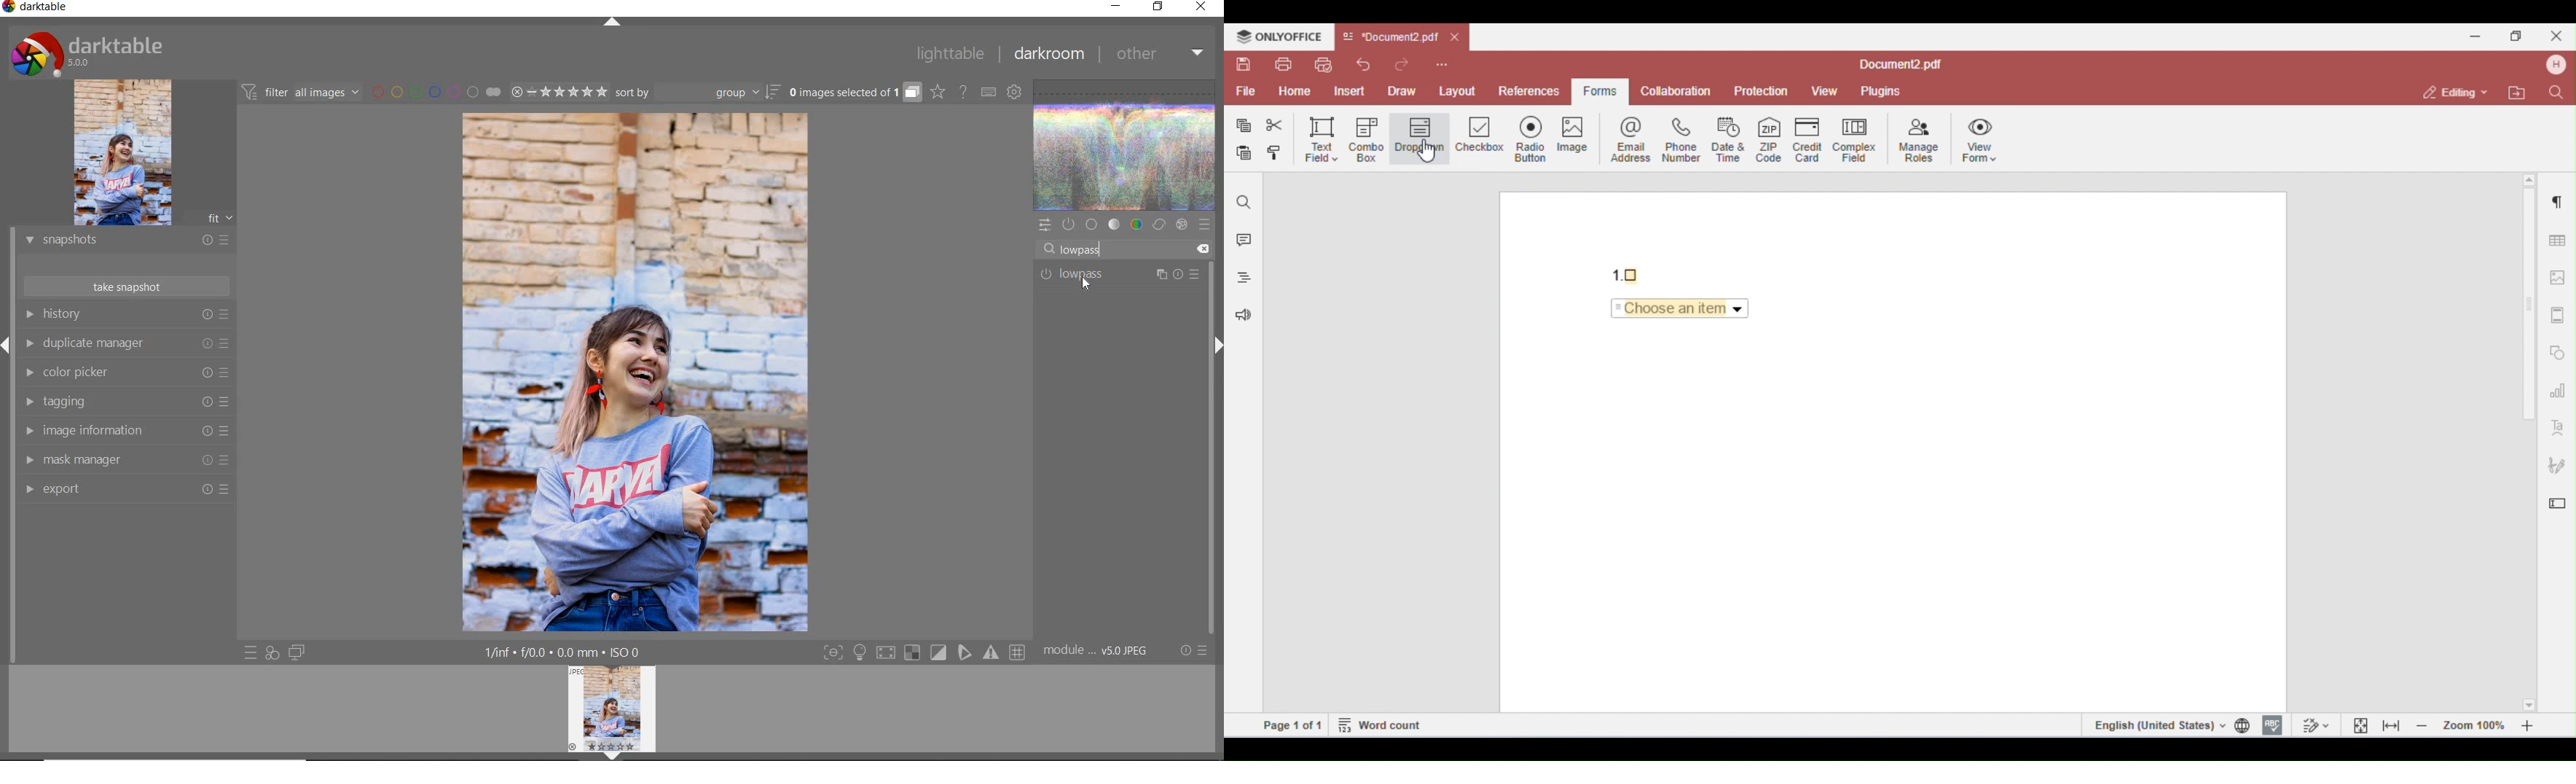 The image size is (2576, 784). What do you see at coordinates (128, 345) in the screenshot?
I see `duplicate manager` at bounding box center [128, 345].